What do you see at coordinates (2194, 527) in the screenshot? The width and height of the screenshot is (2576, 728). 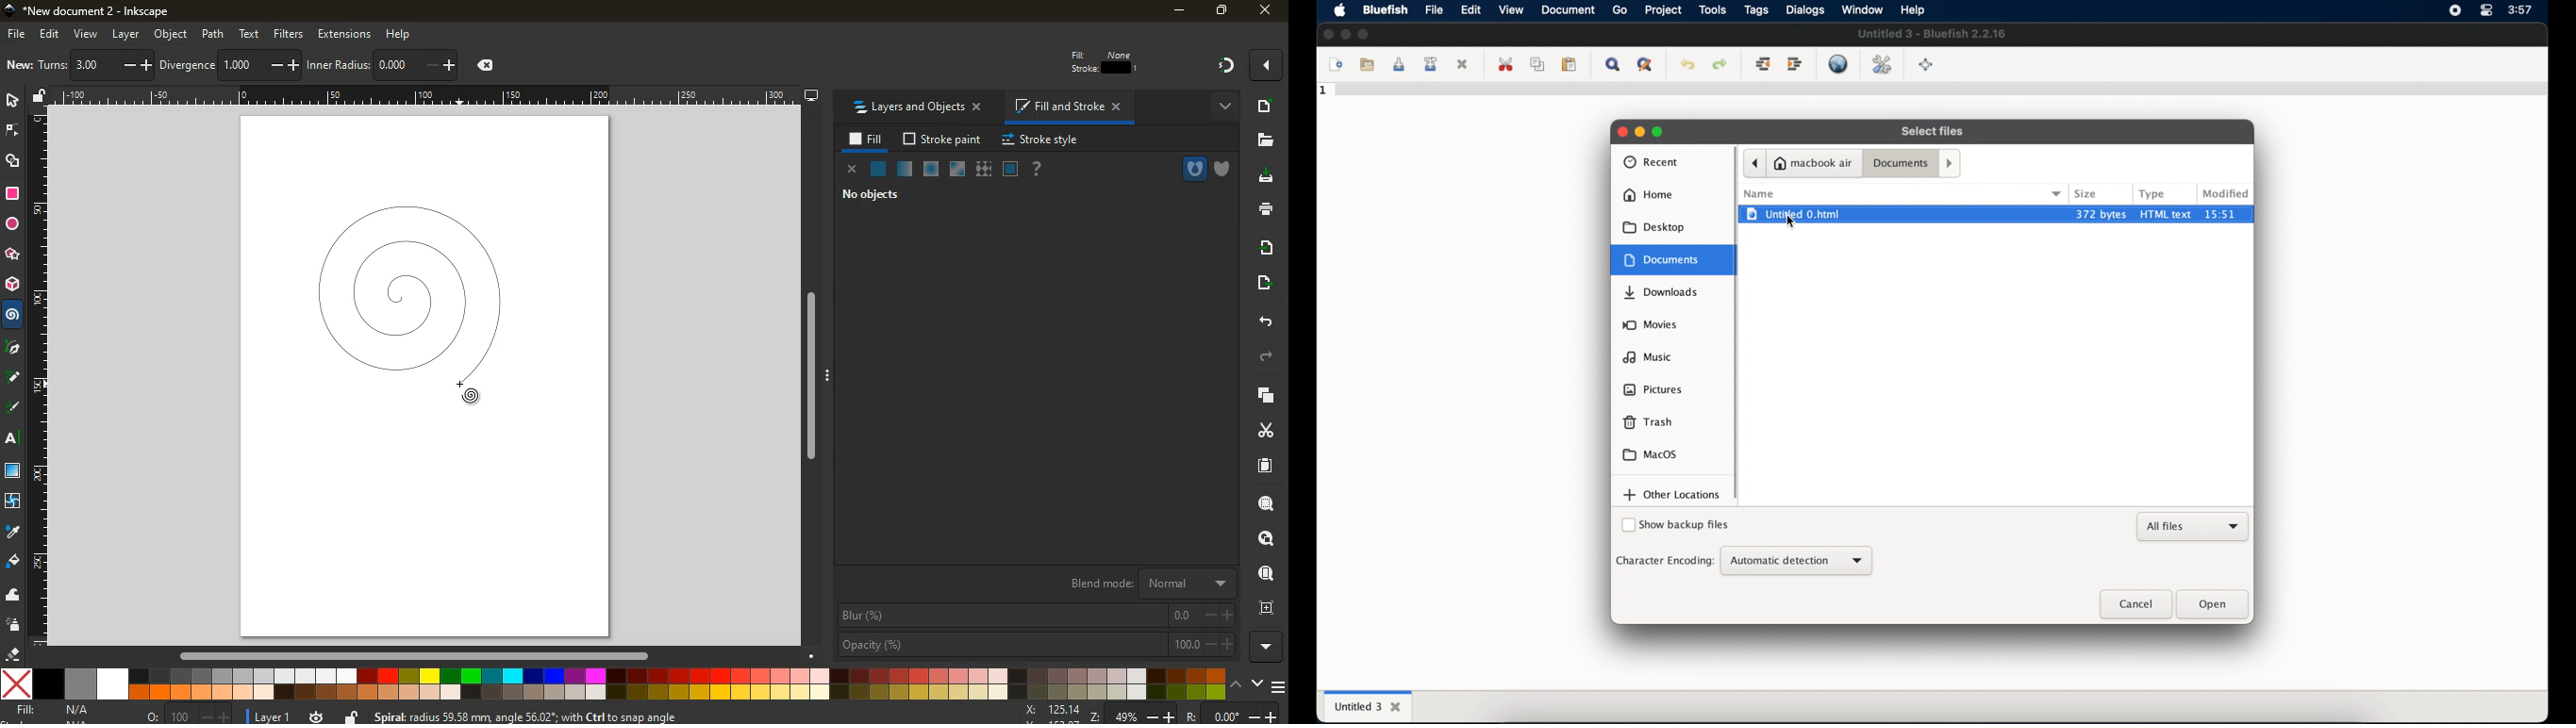 I see `all files dropdown` at bounding box center [2194, 527].